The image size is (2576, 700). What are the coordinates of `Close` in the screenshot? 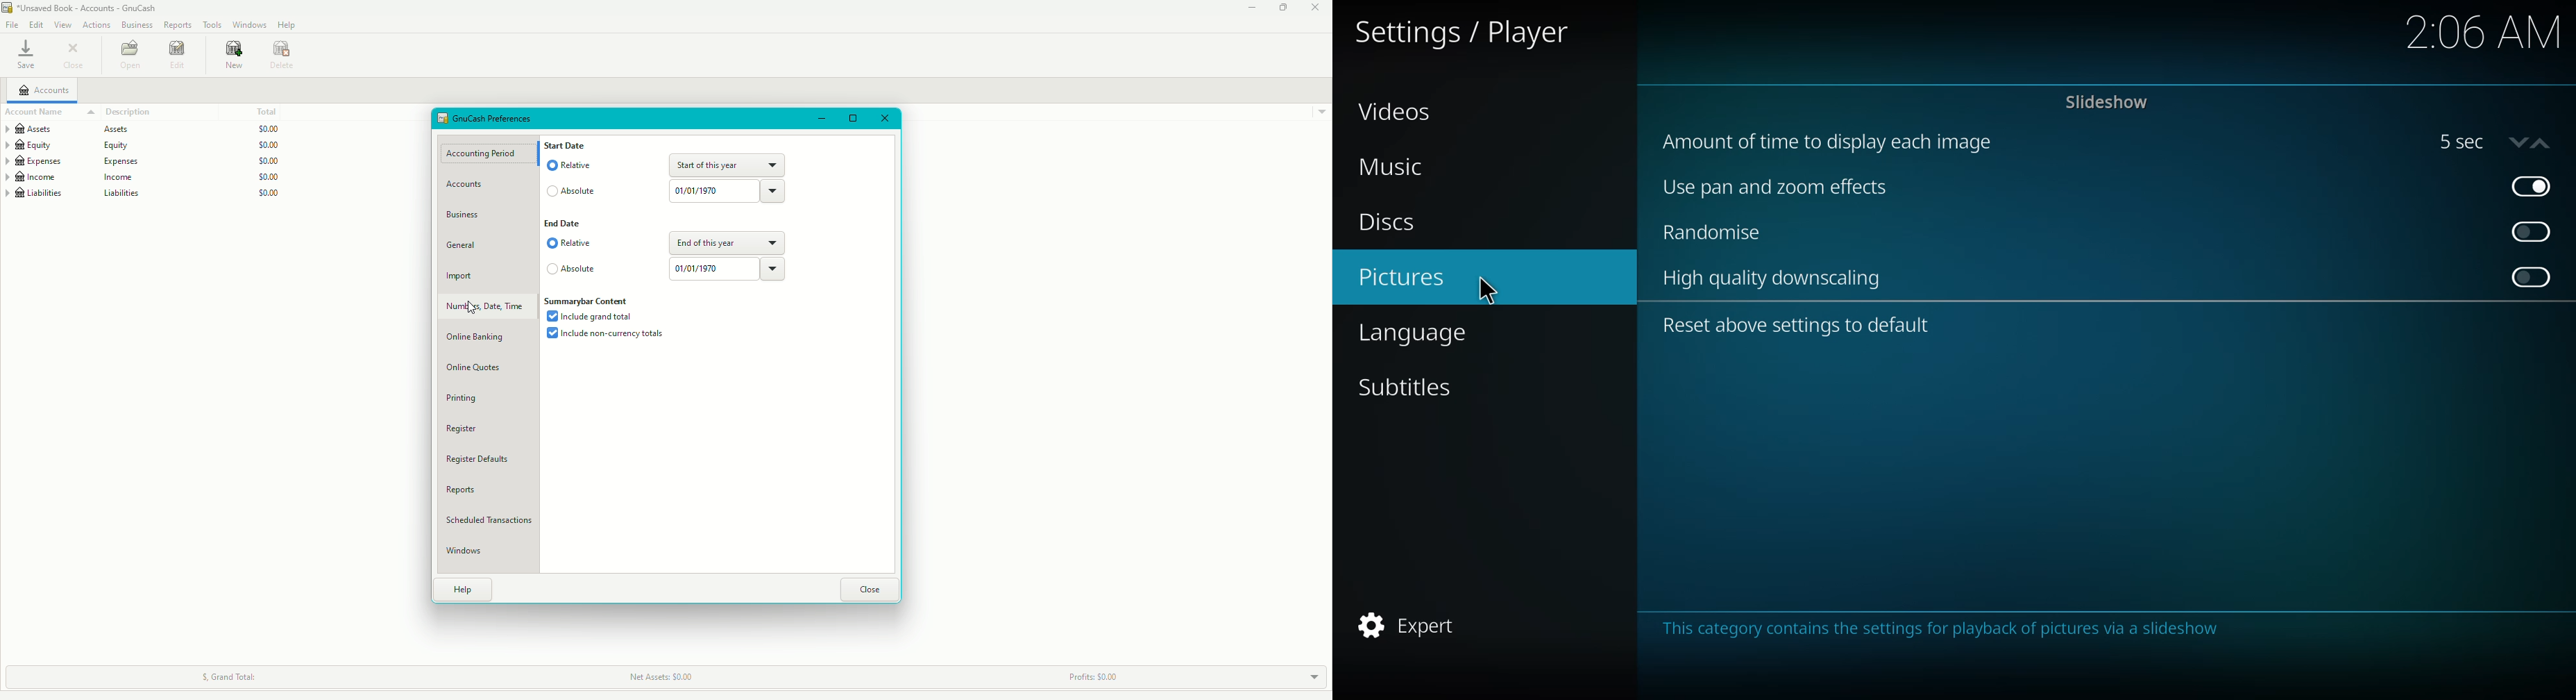 It's located at (72, 57).